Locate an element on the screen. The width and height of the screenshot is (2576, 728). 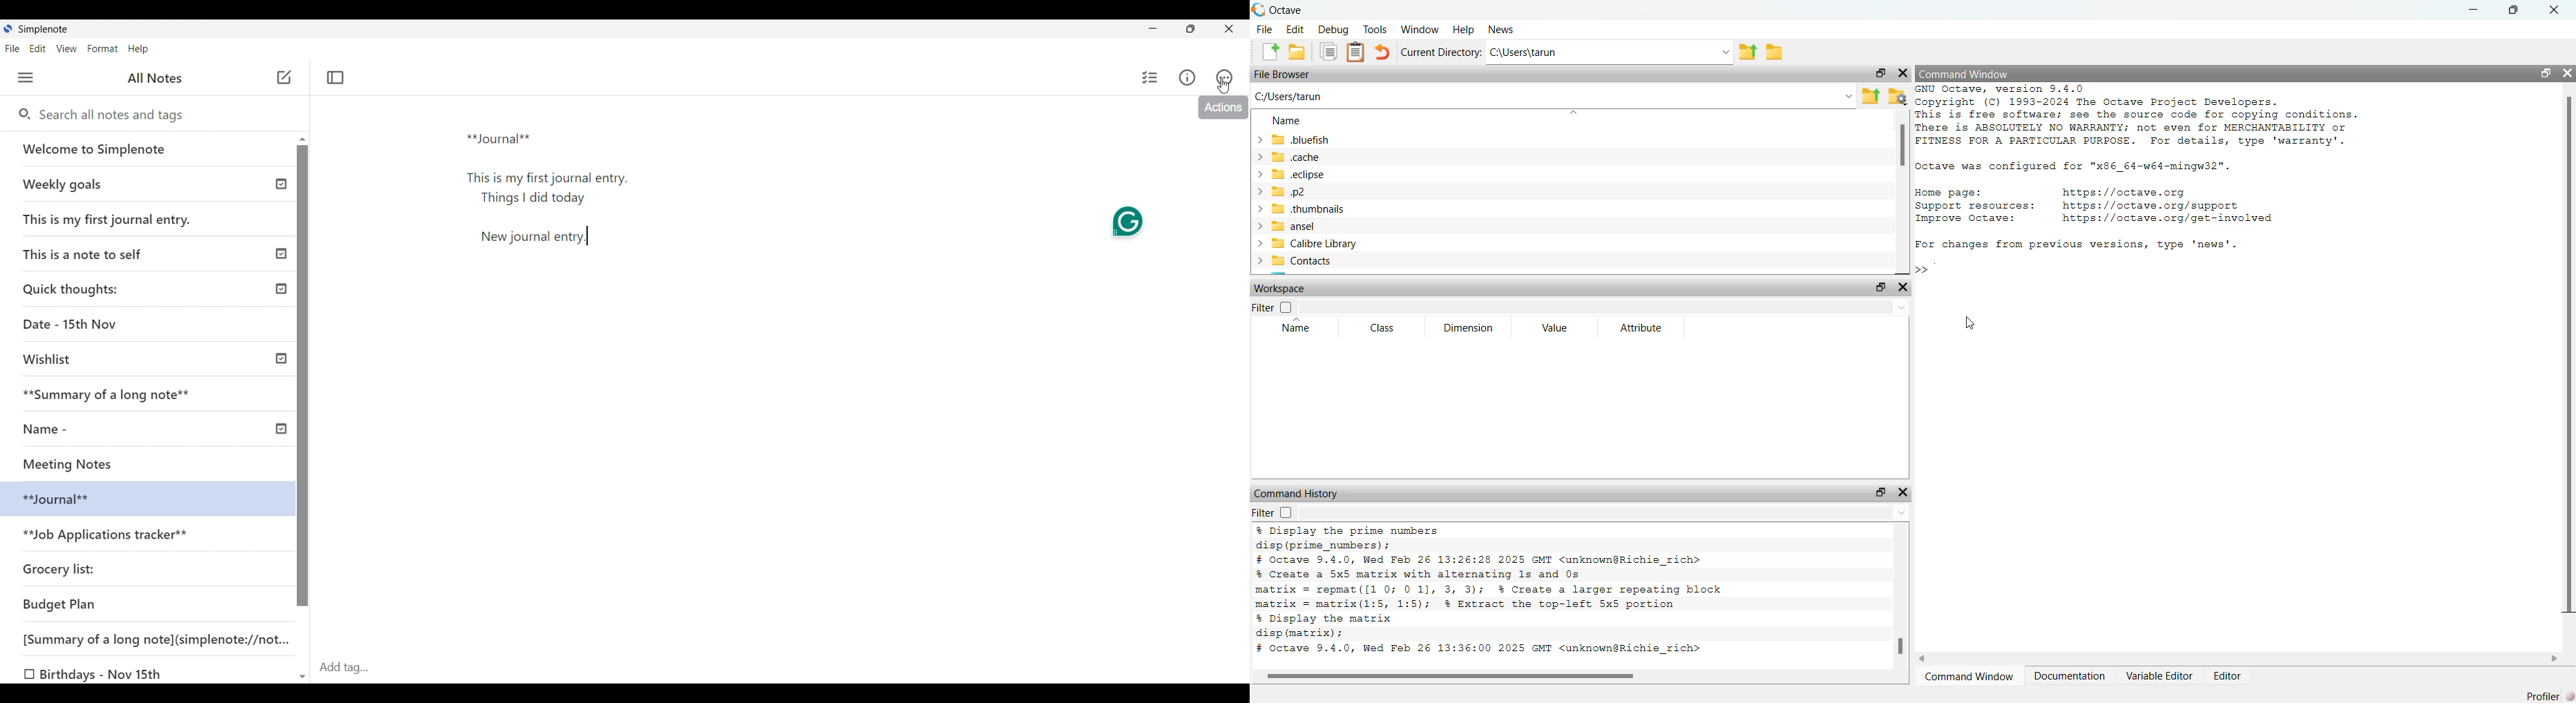
one directory up is located at coordinates (1871, 95).